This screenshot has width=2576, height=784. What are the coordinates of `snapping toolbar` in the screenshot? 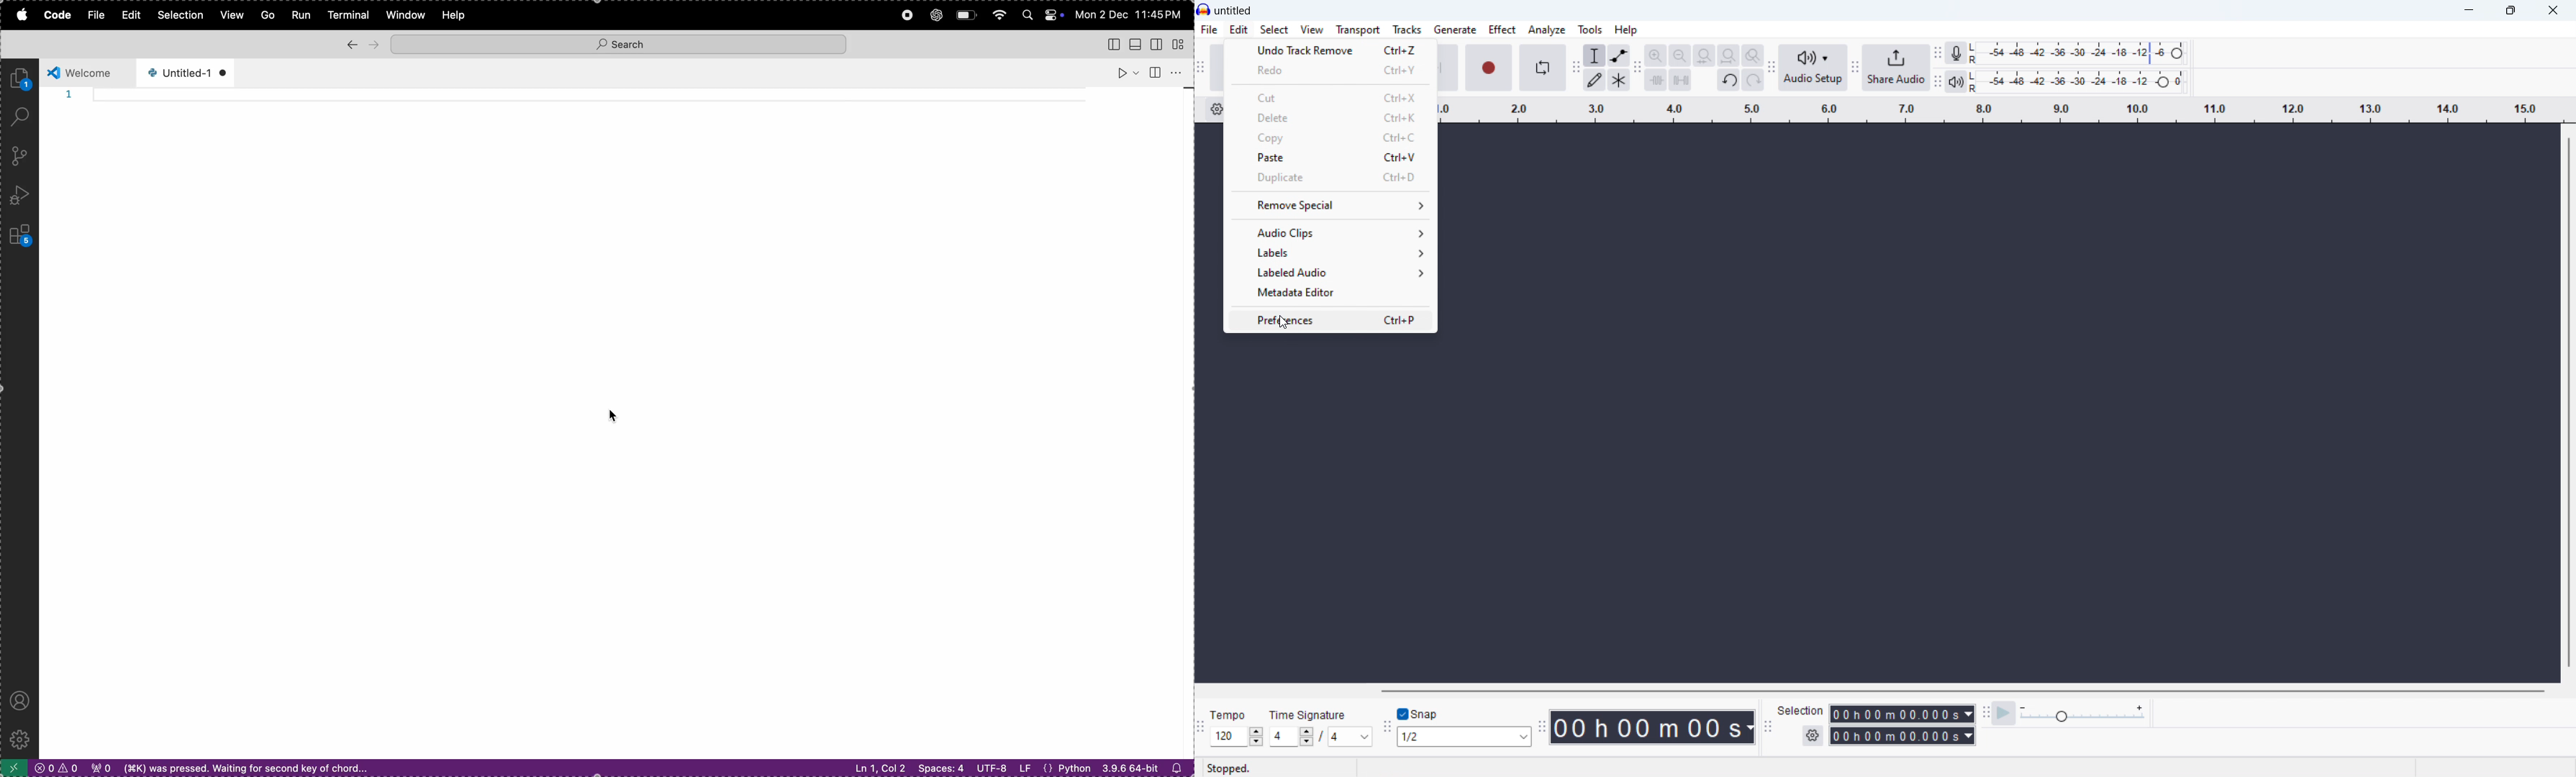 It's located at (1385, 729).